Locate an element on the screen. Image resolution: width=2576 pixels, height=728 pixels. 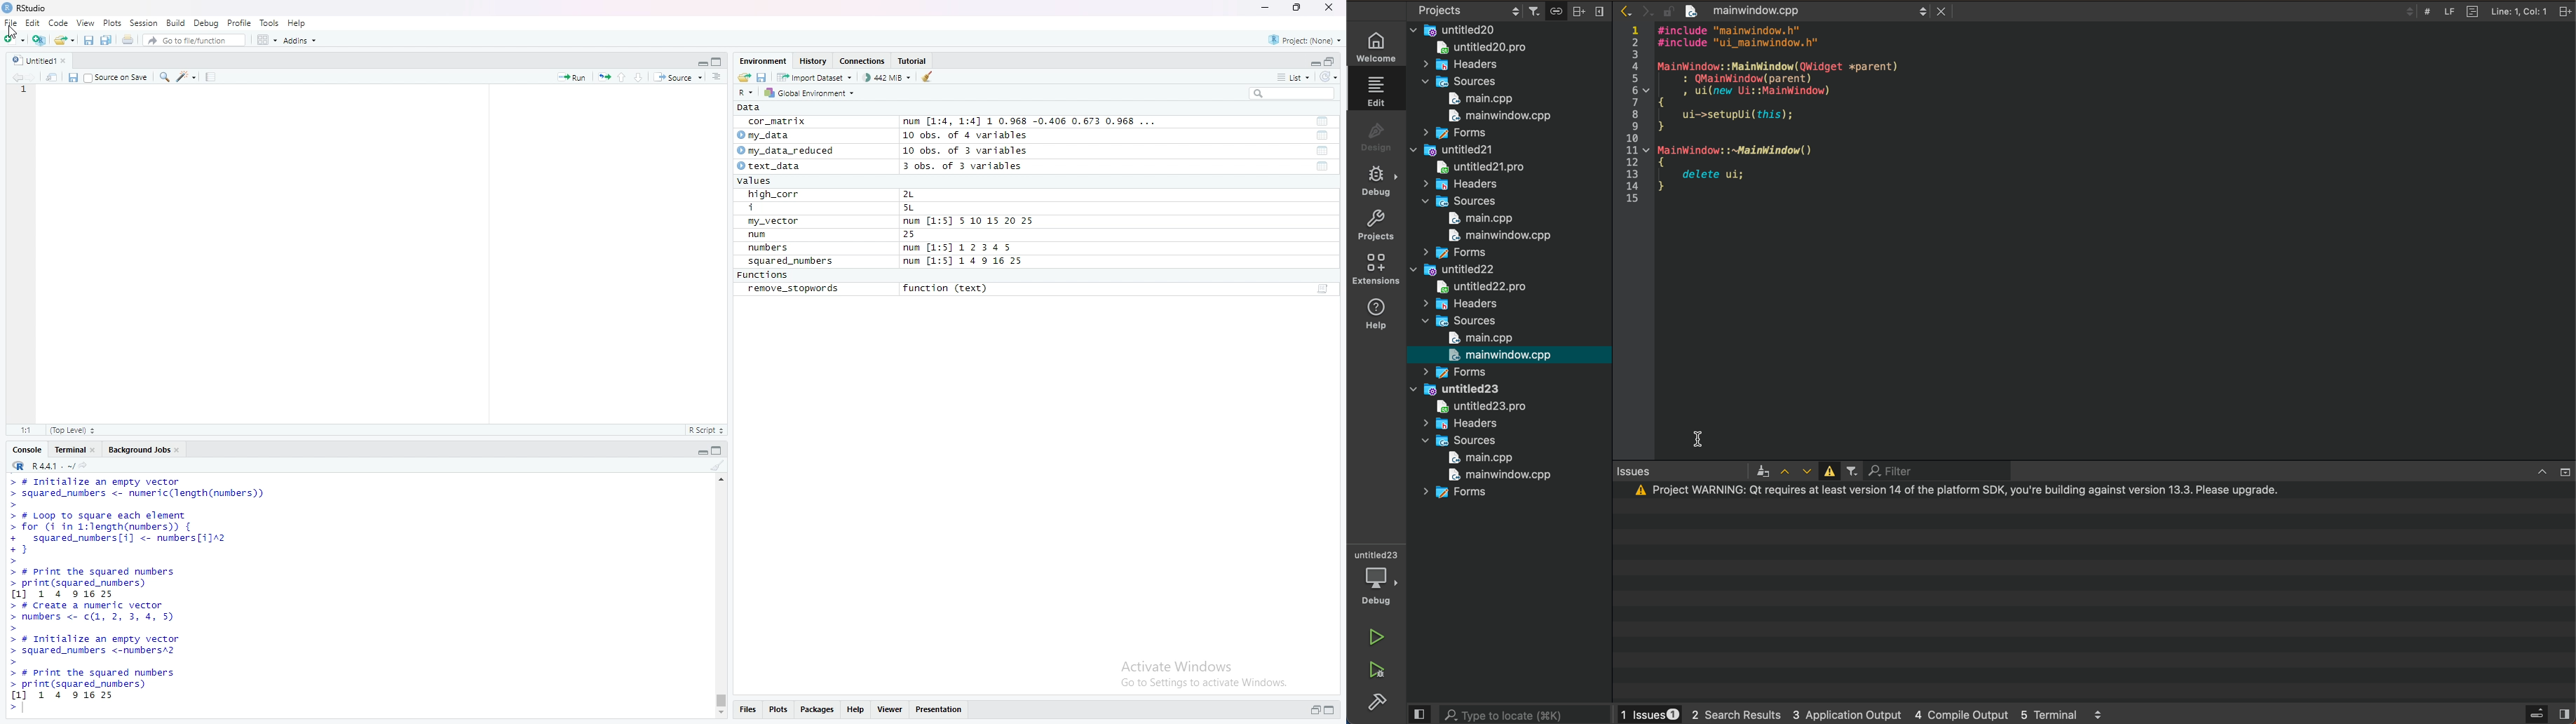
Help is located at coordinates (296, 22).